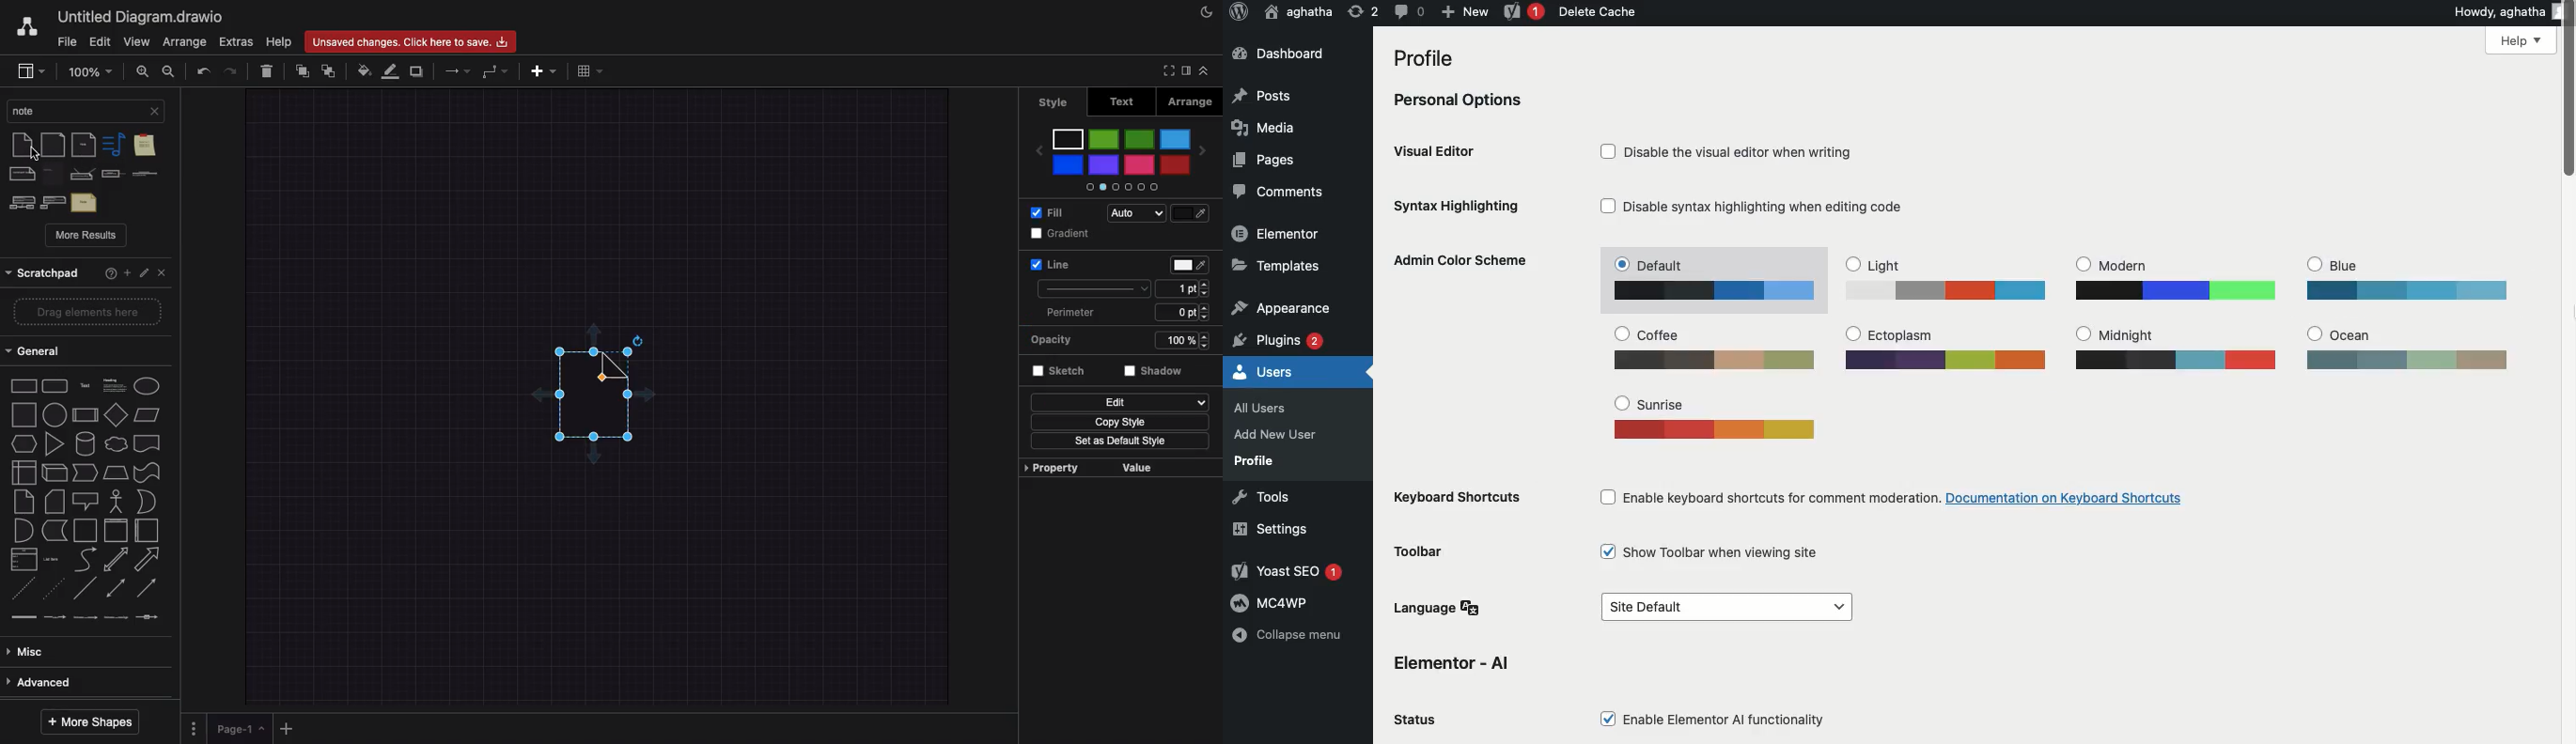 This screenshot has height=756, width=2576. Describe the element at coordinates (31, 69) in the screenshot. I see `view` at that location.